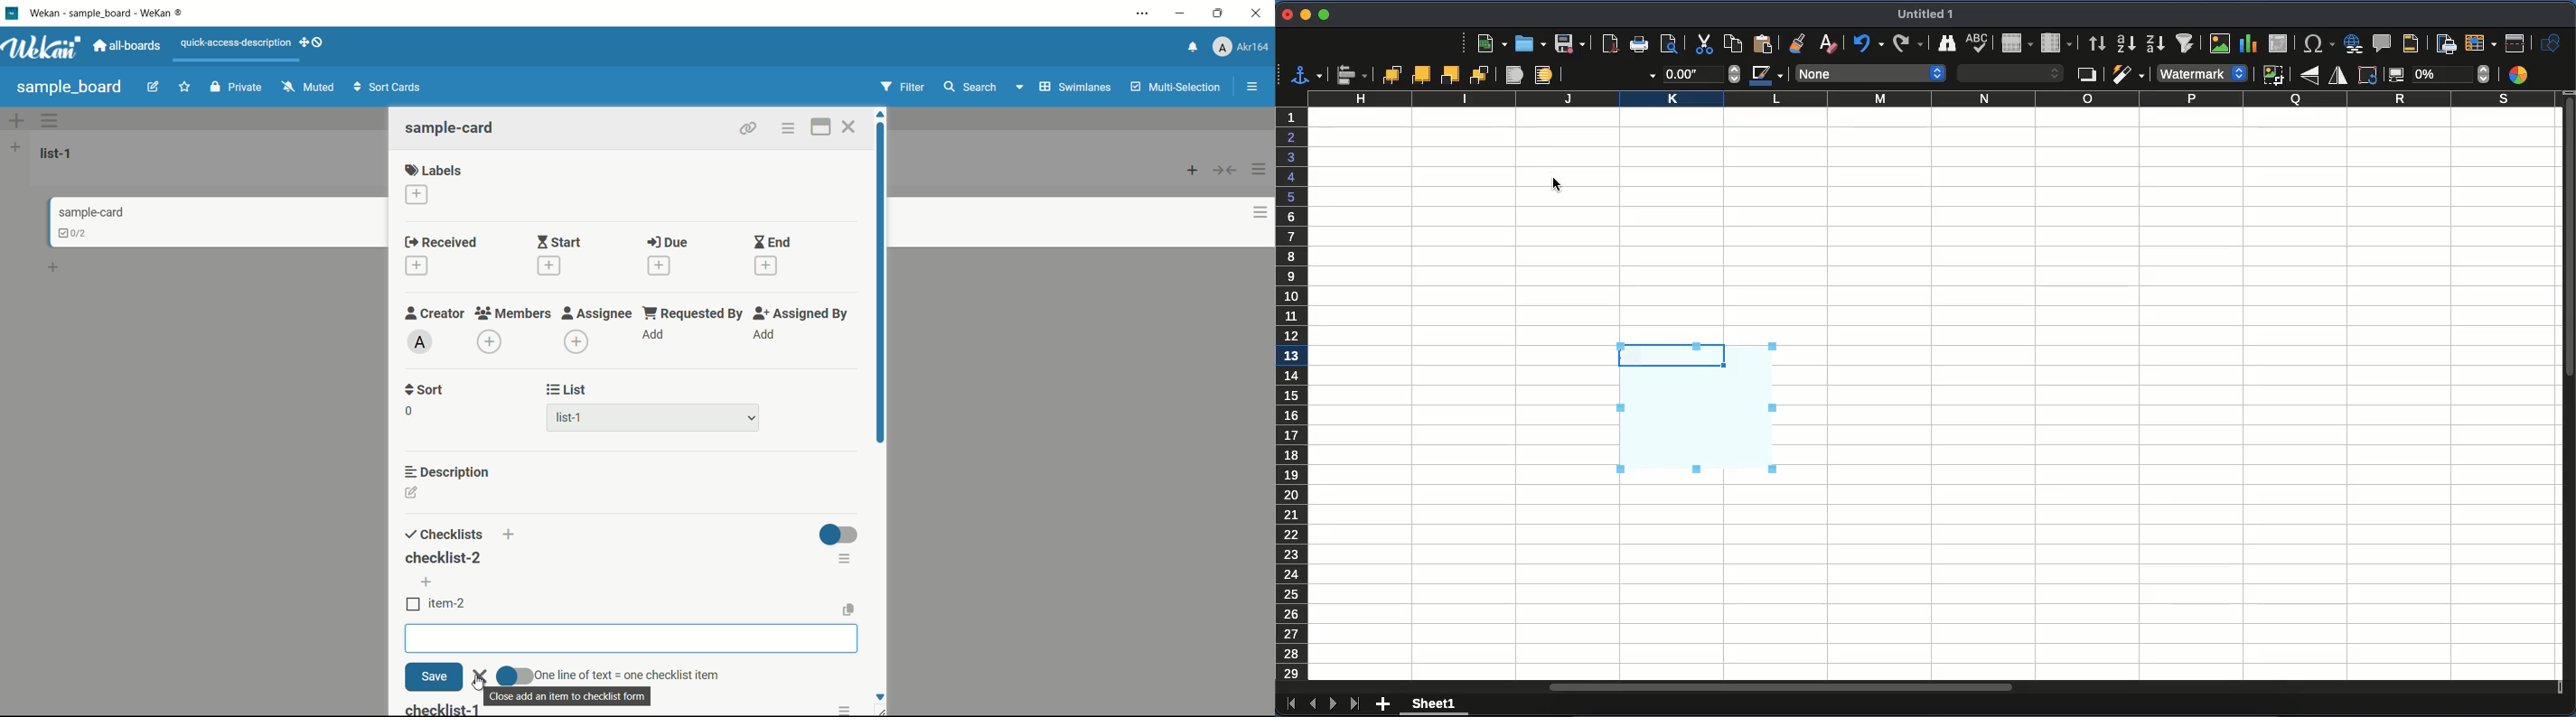 This screenshot has width=2576, height=728. Describe the element at coordinates (1074, 87) in the screenshot. I see `swimlanes` at that location.